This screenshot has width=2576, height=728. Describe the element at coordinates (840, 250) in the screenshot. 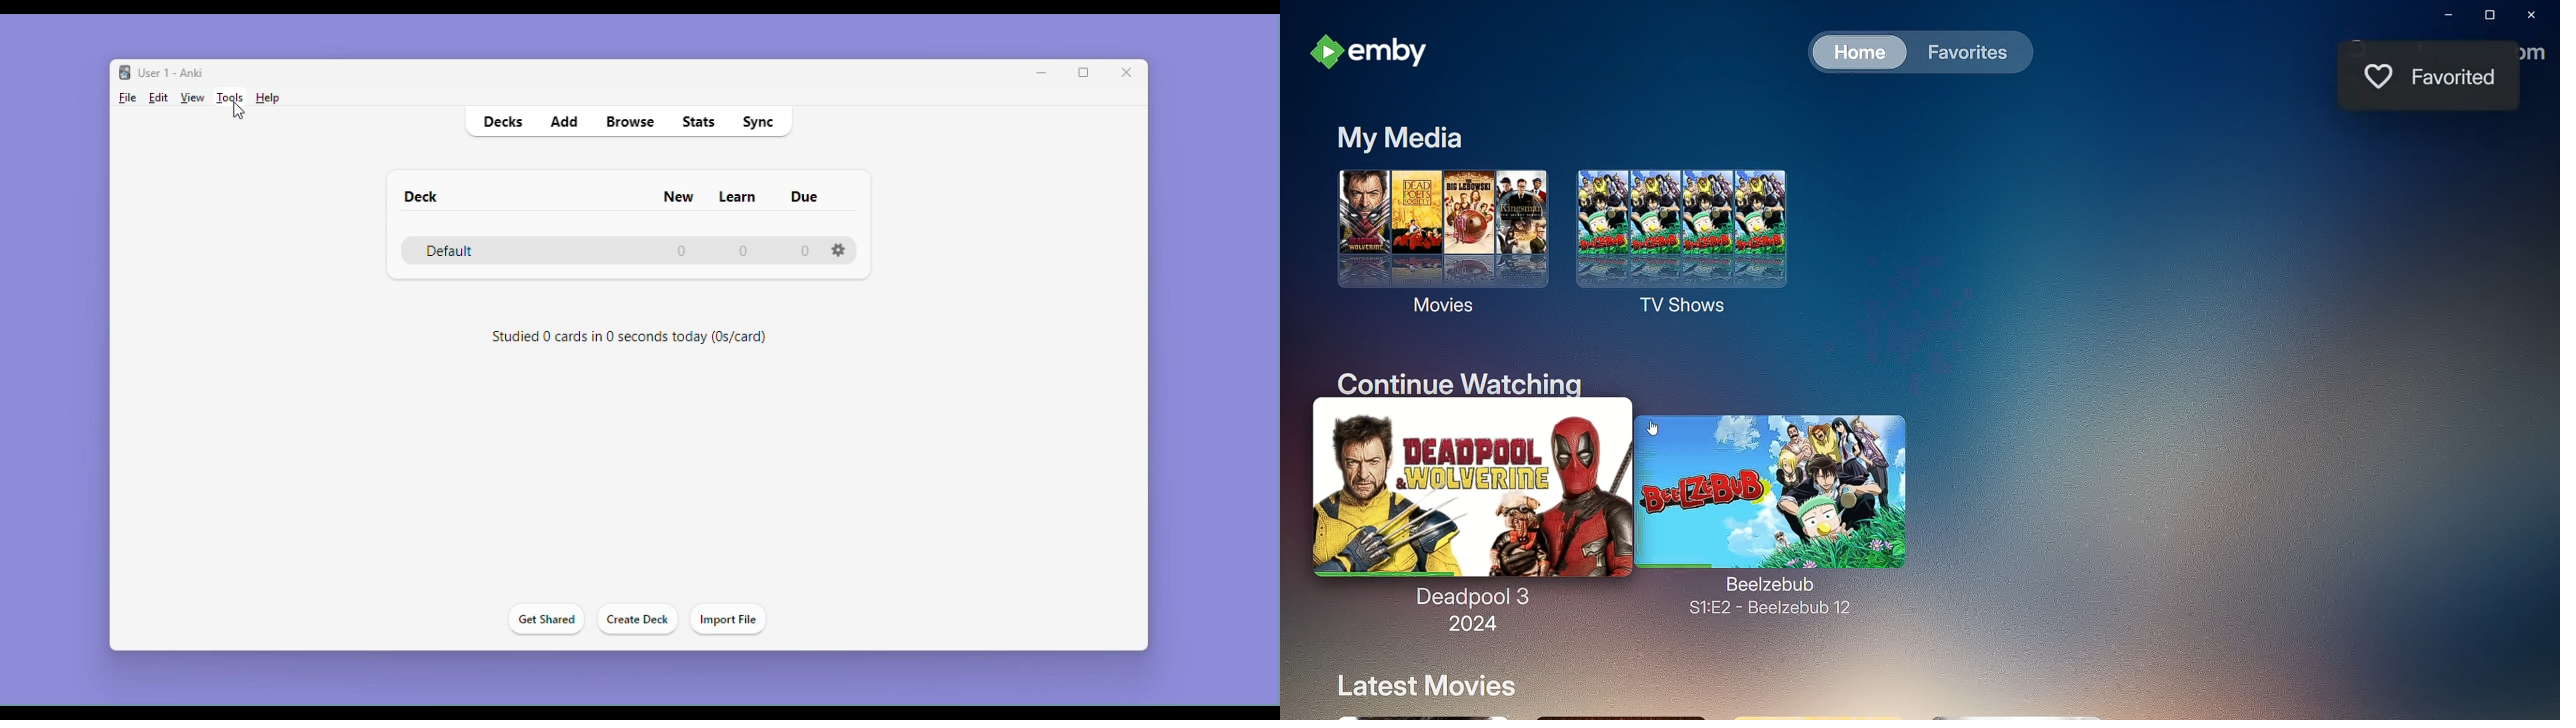

I see `Settings` at that location.